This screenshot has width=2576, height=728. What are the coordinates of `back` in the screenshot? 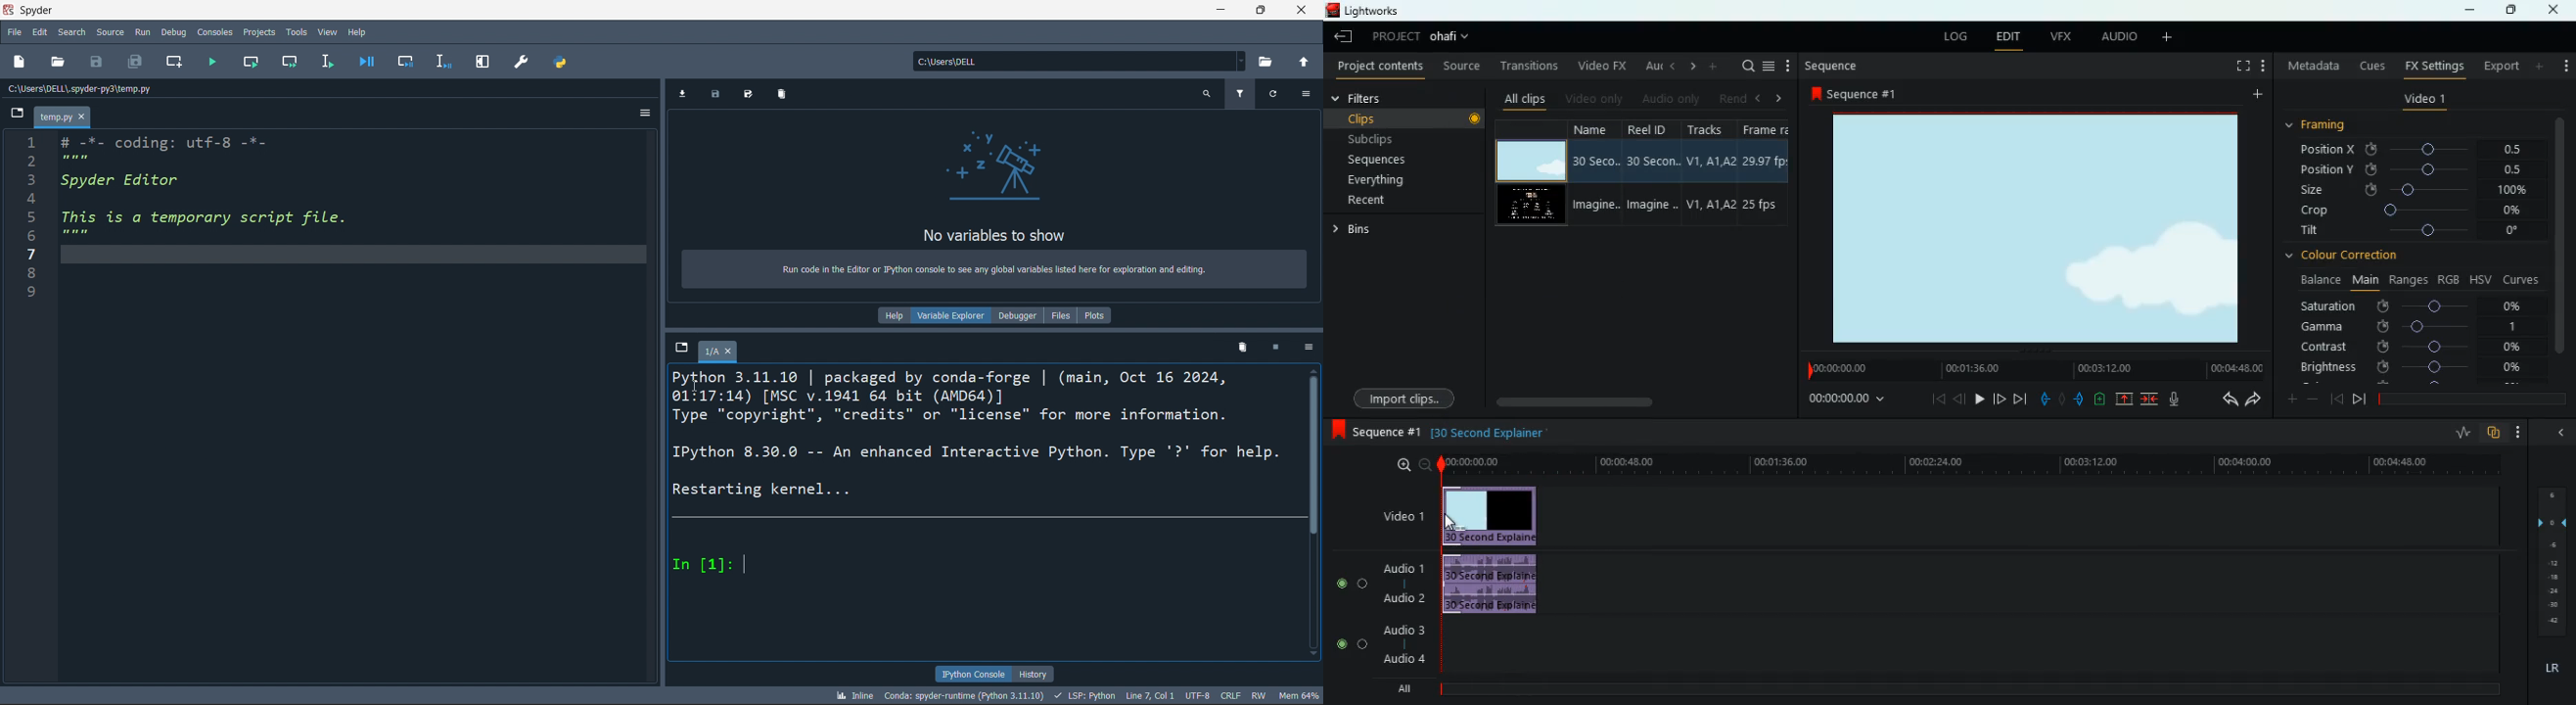 It's located at (1962, 399).